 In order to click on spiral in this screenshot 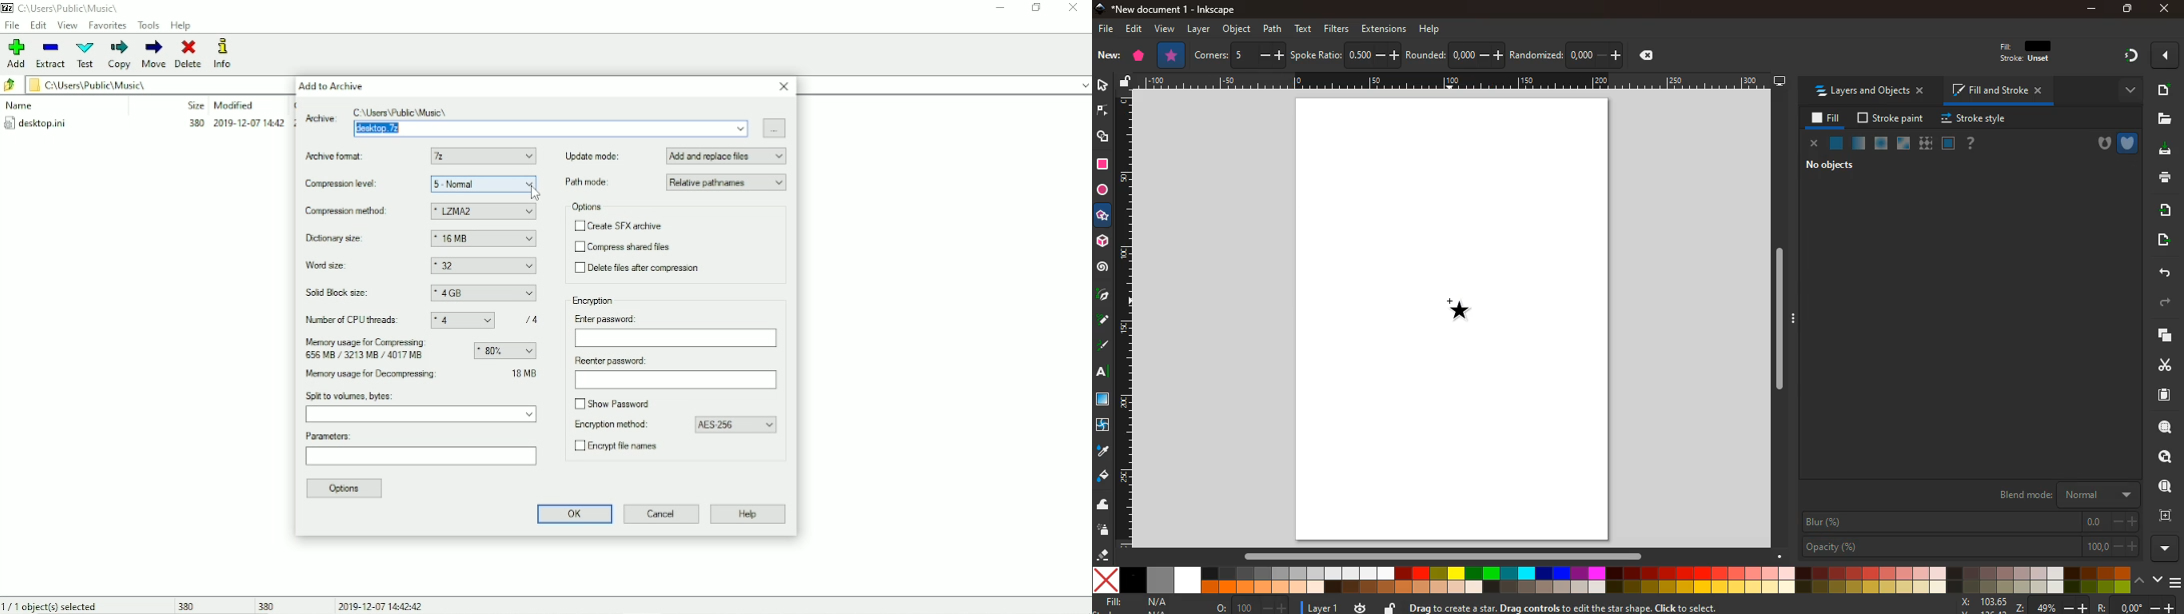, I will do `click(1104, 270)`.